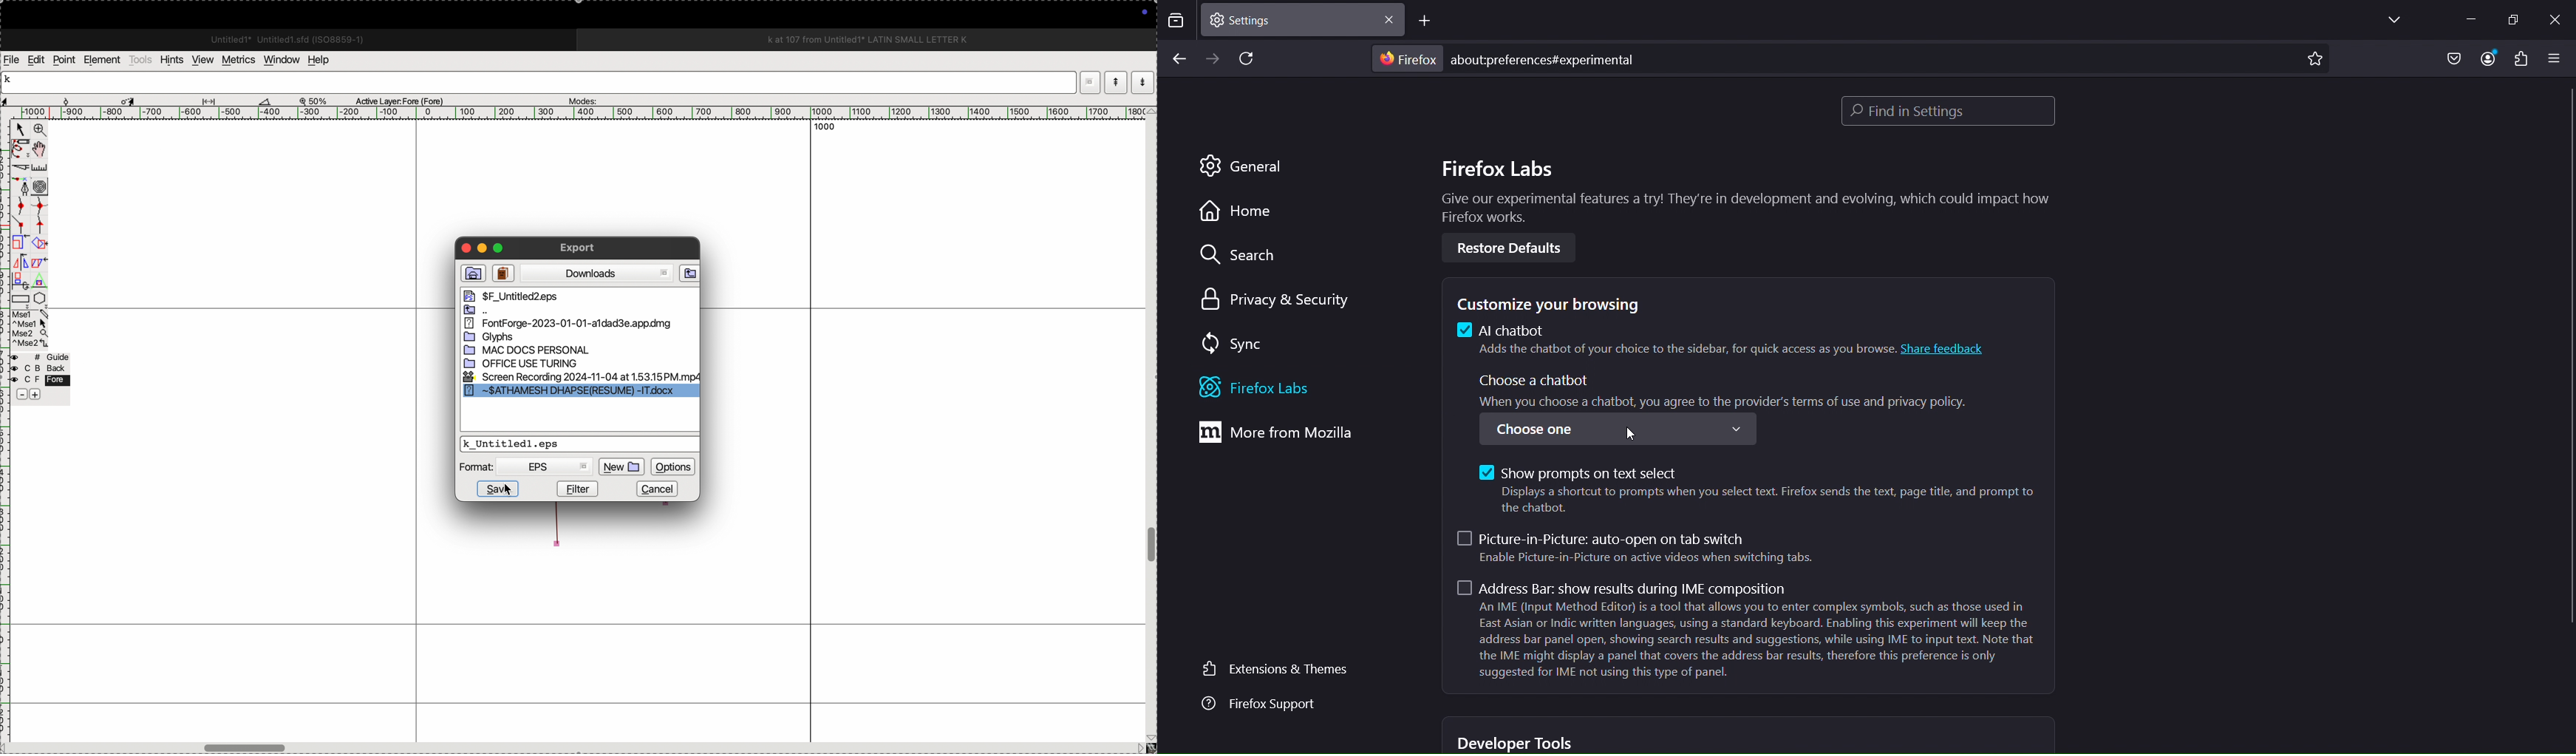 The image size is (2576, 756). What do you see at coordinates (535, 338) in the screenshot?
I see `glyphs file` at bounding box center [535, 338].